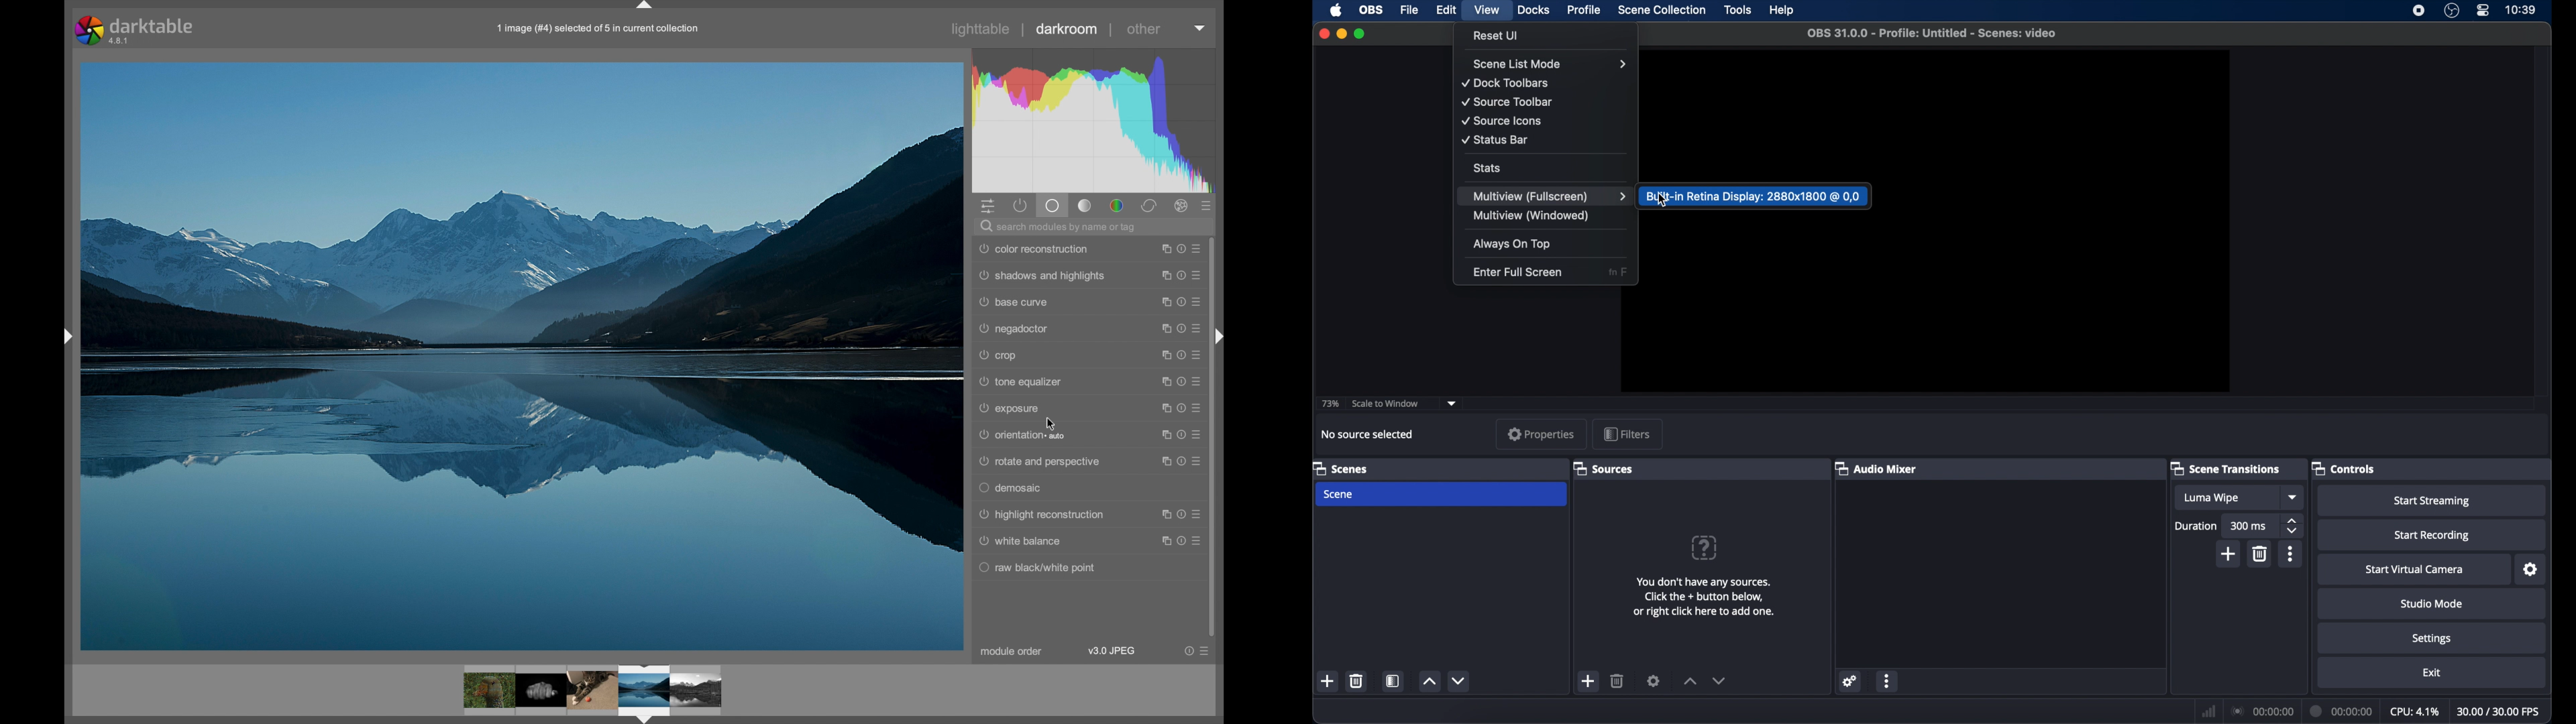 Image resolution: width=2576 pixels, height=728 pixels. Describe the element at coordinates (2414, 712) in the screenshot. I see `cpu: 4.1%` at that location.